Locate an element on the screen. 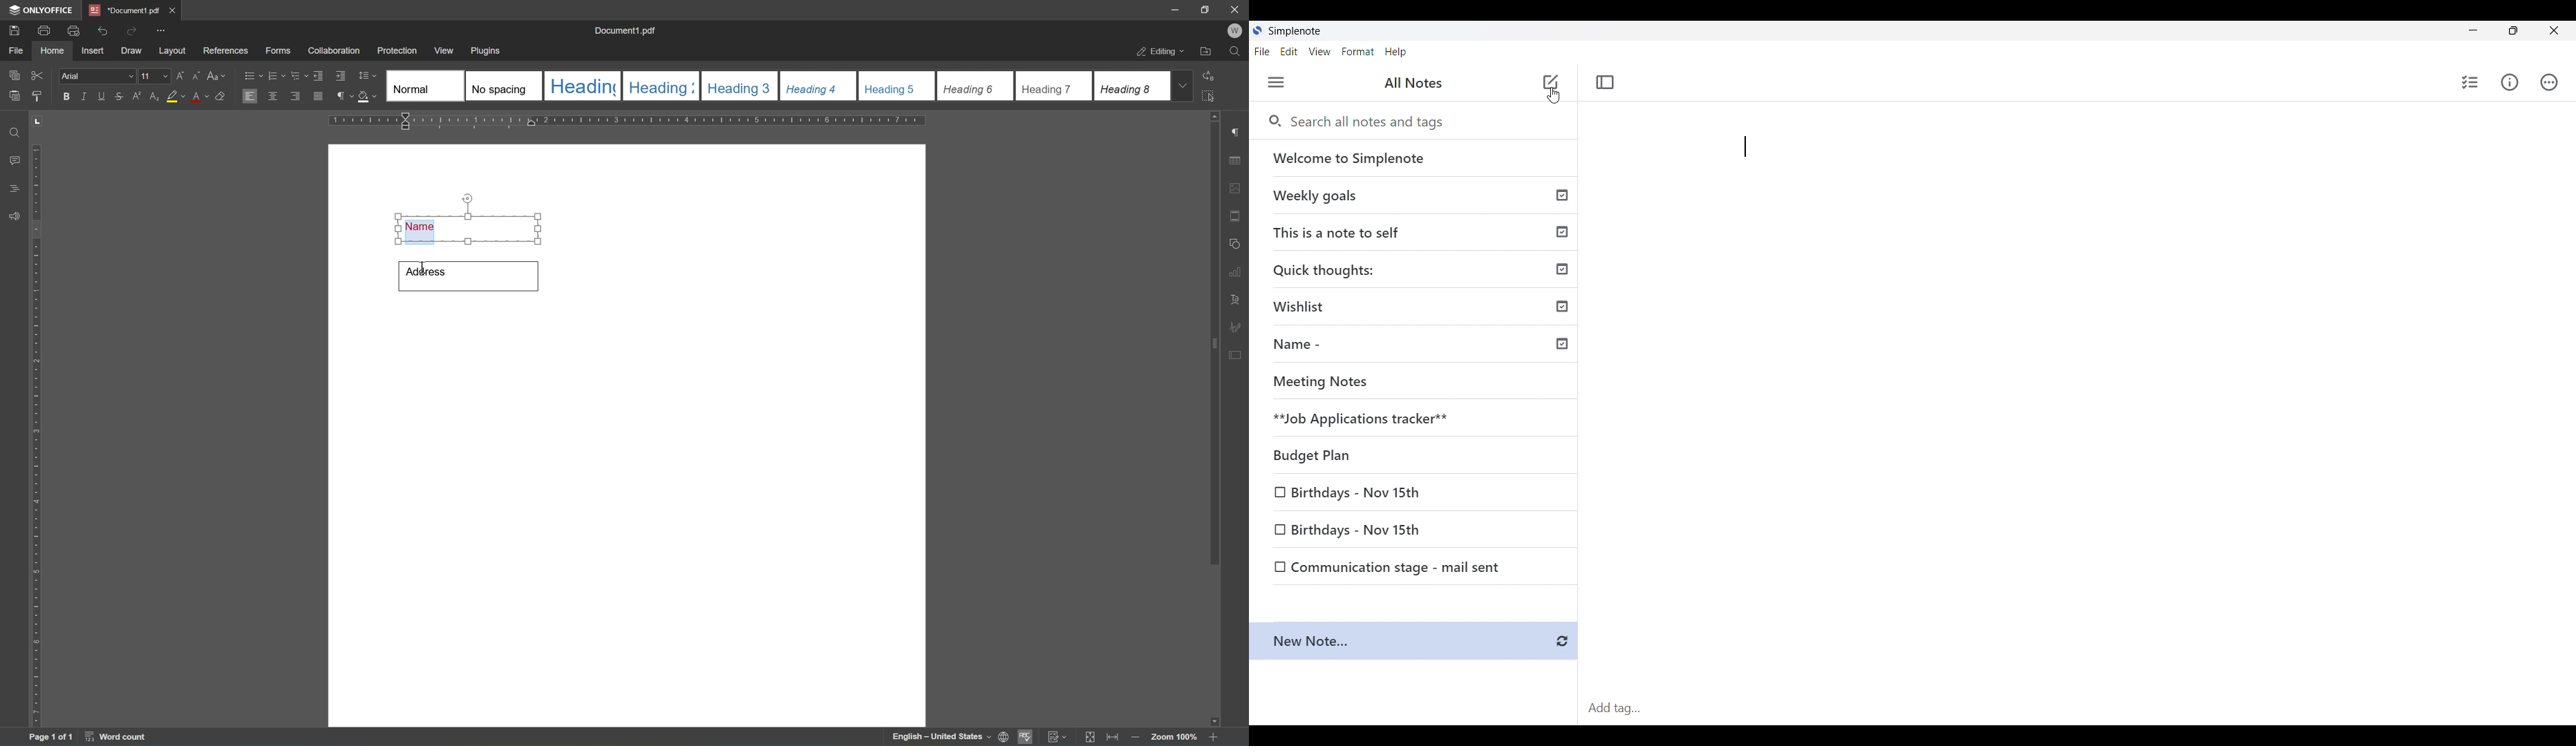 Image resolution: width=2576 pixels, height=756 pixels. restore down is located at coordinates (1205, 10).